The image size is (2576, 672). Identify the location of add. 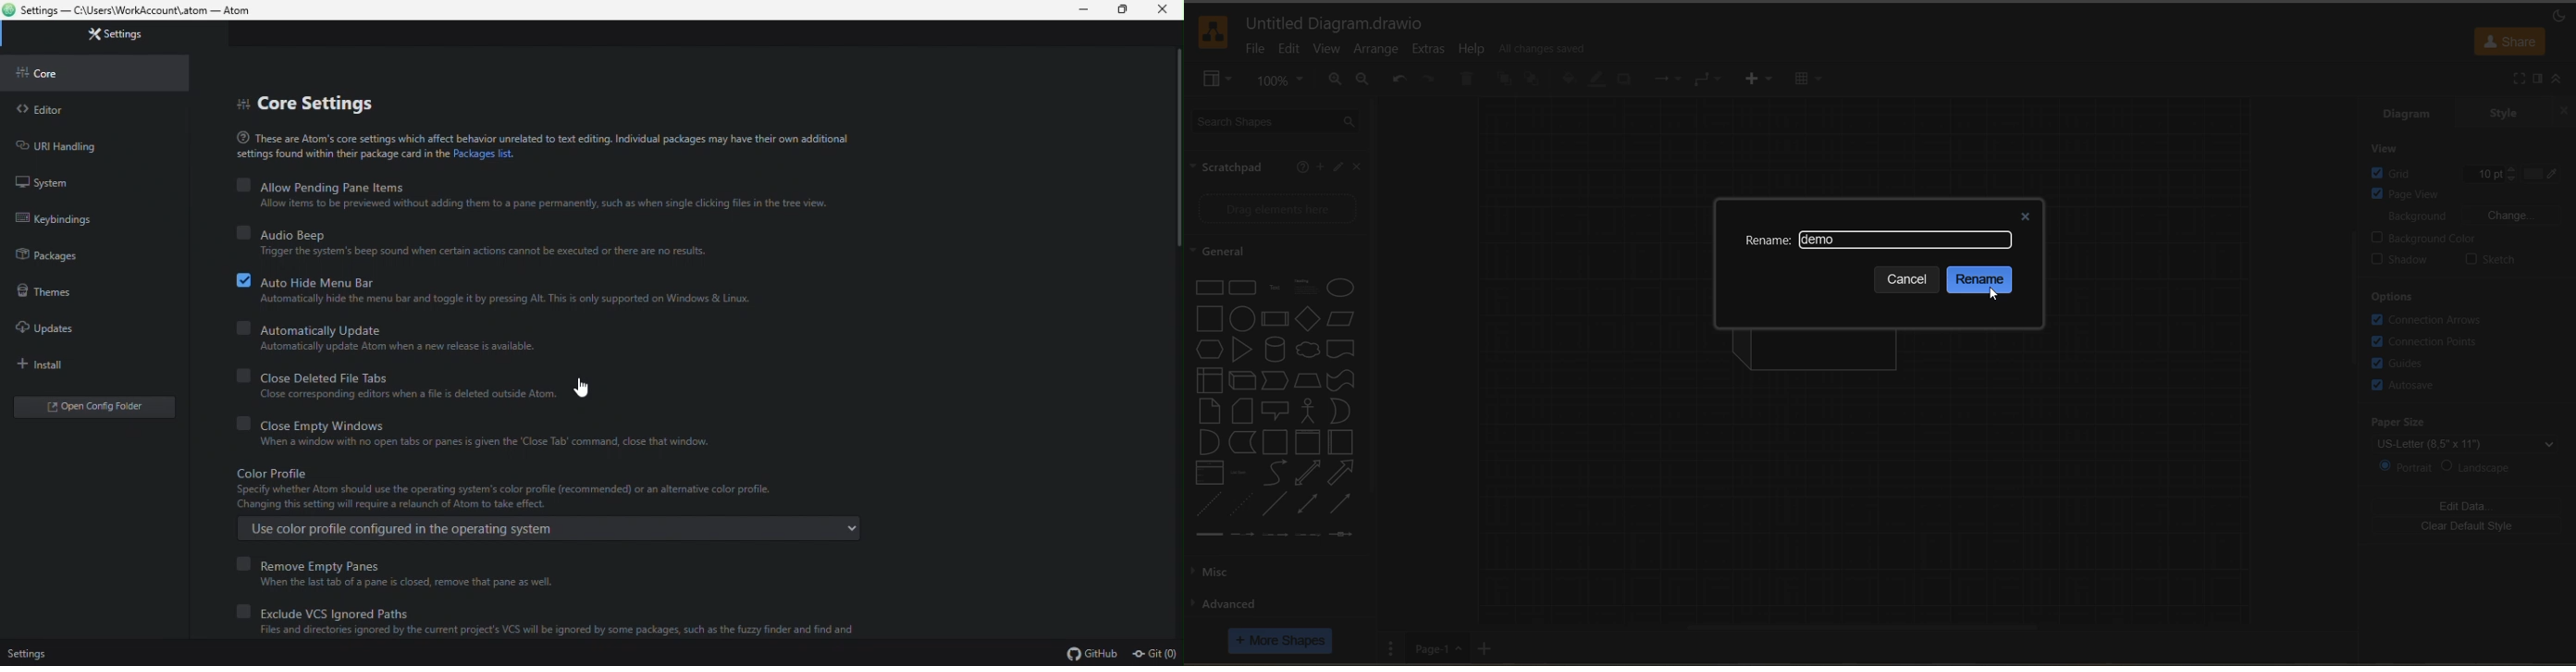
(1318, 167).